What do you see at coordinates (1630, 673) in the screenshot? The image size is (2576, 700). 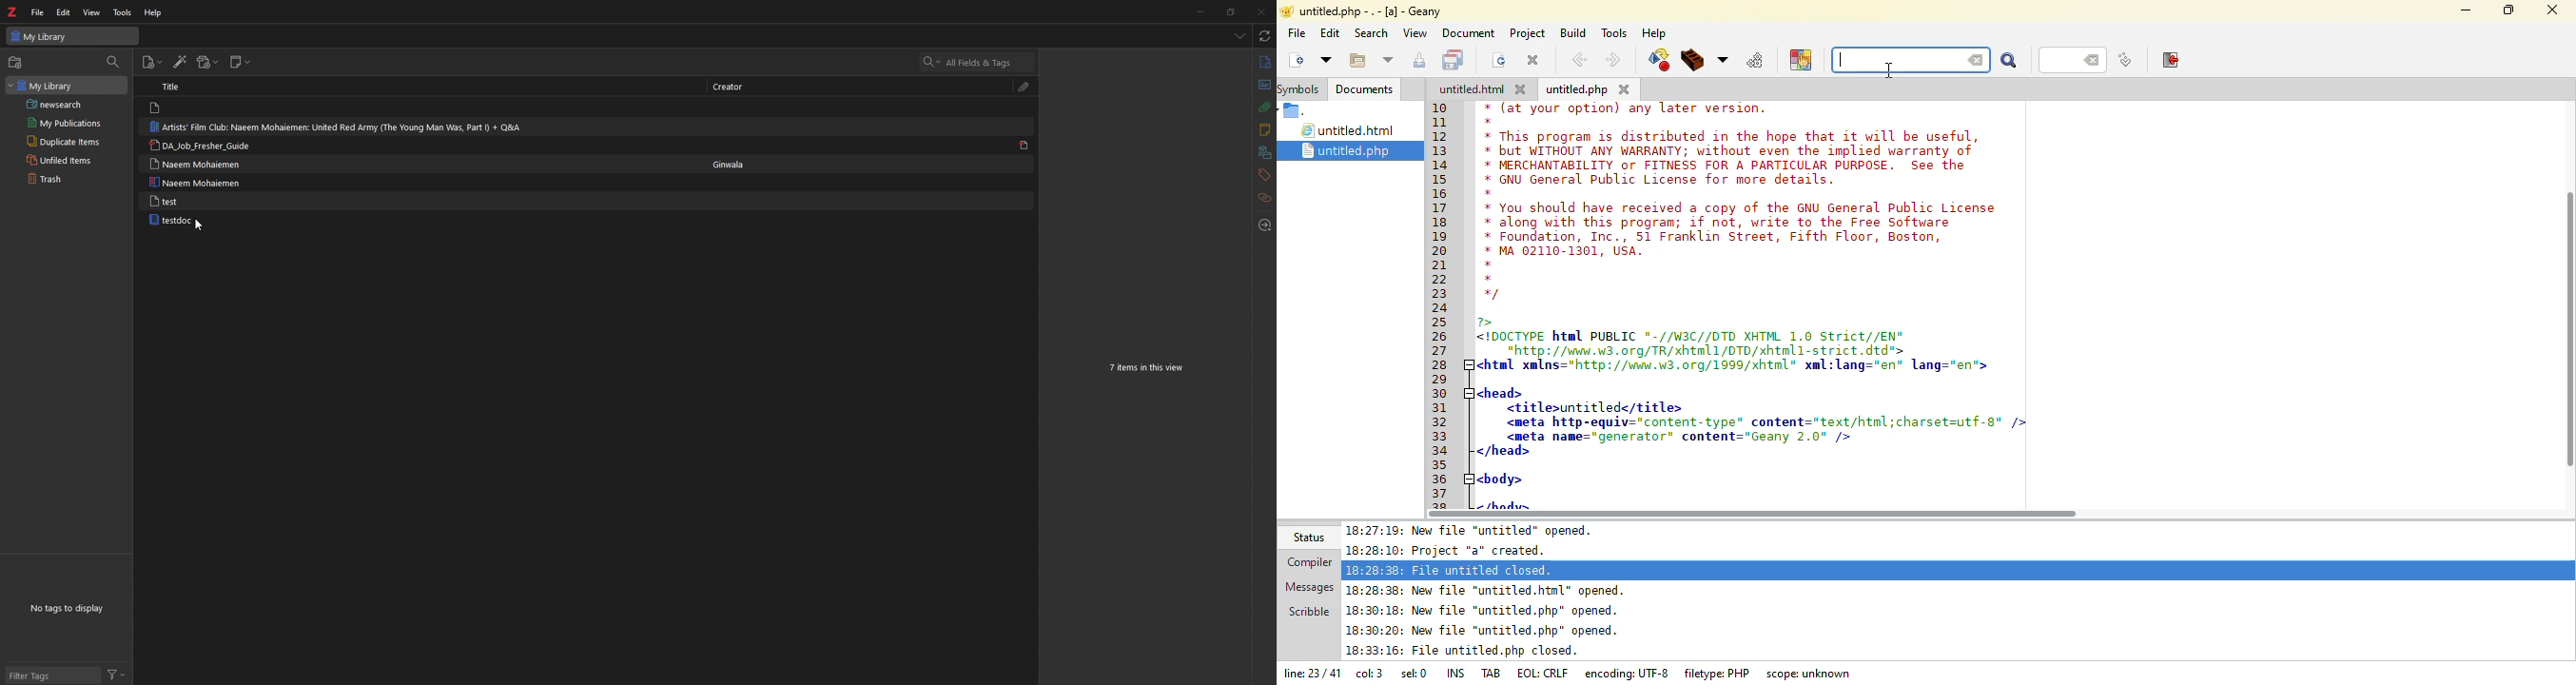 I see `encoding: utf-8` at bounding box center [1630, 673].